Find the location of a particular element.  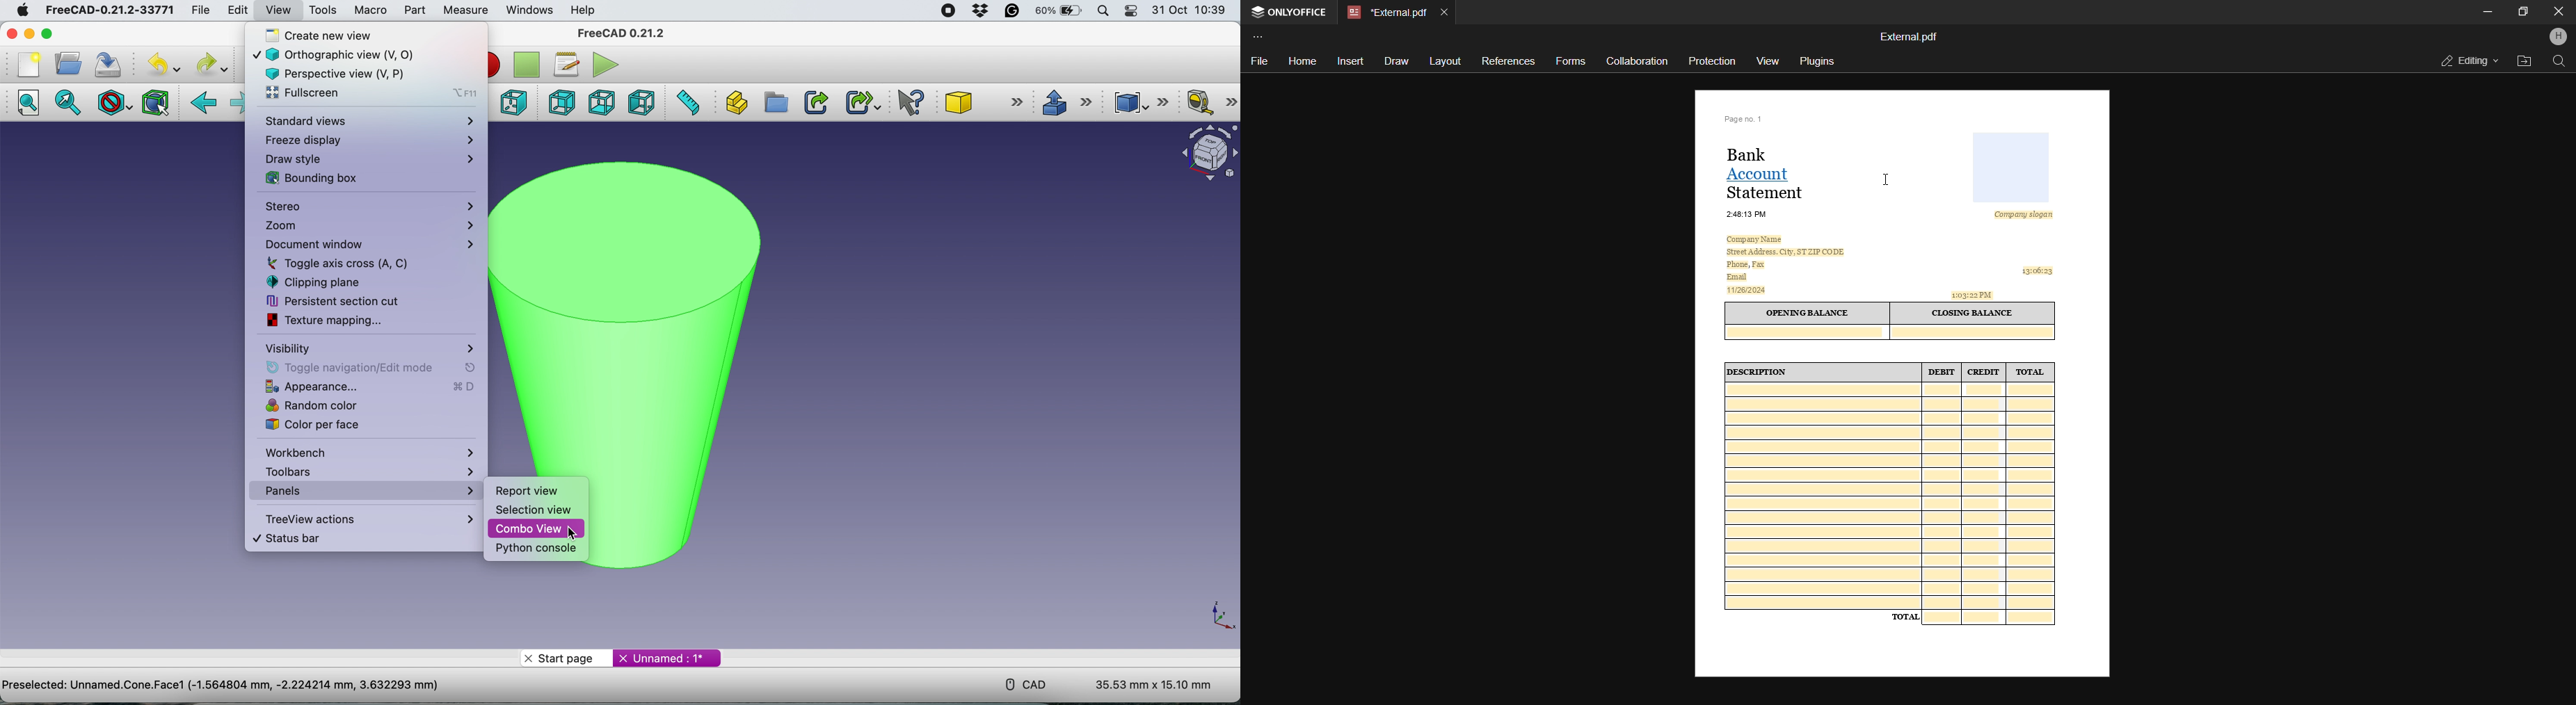

External.pdf(file name) is located at coordinates (1910, 37).